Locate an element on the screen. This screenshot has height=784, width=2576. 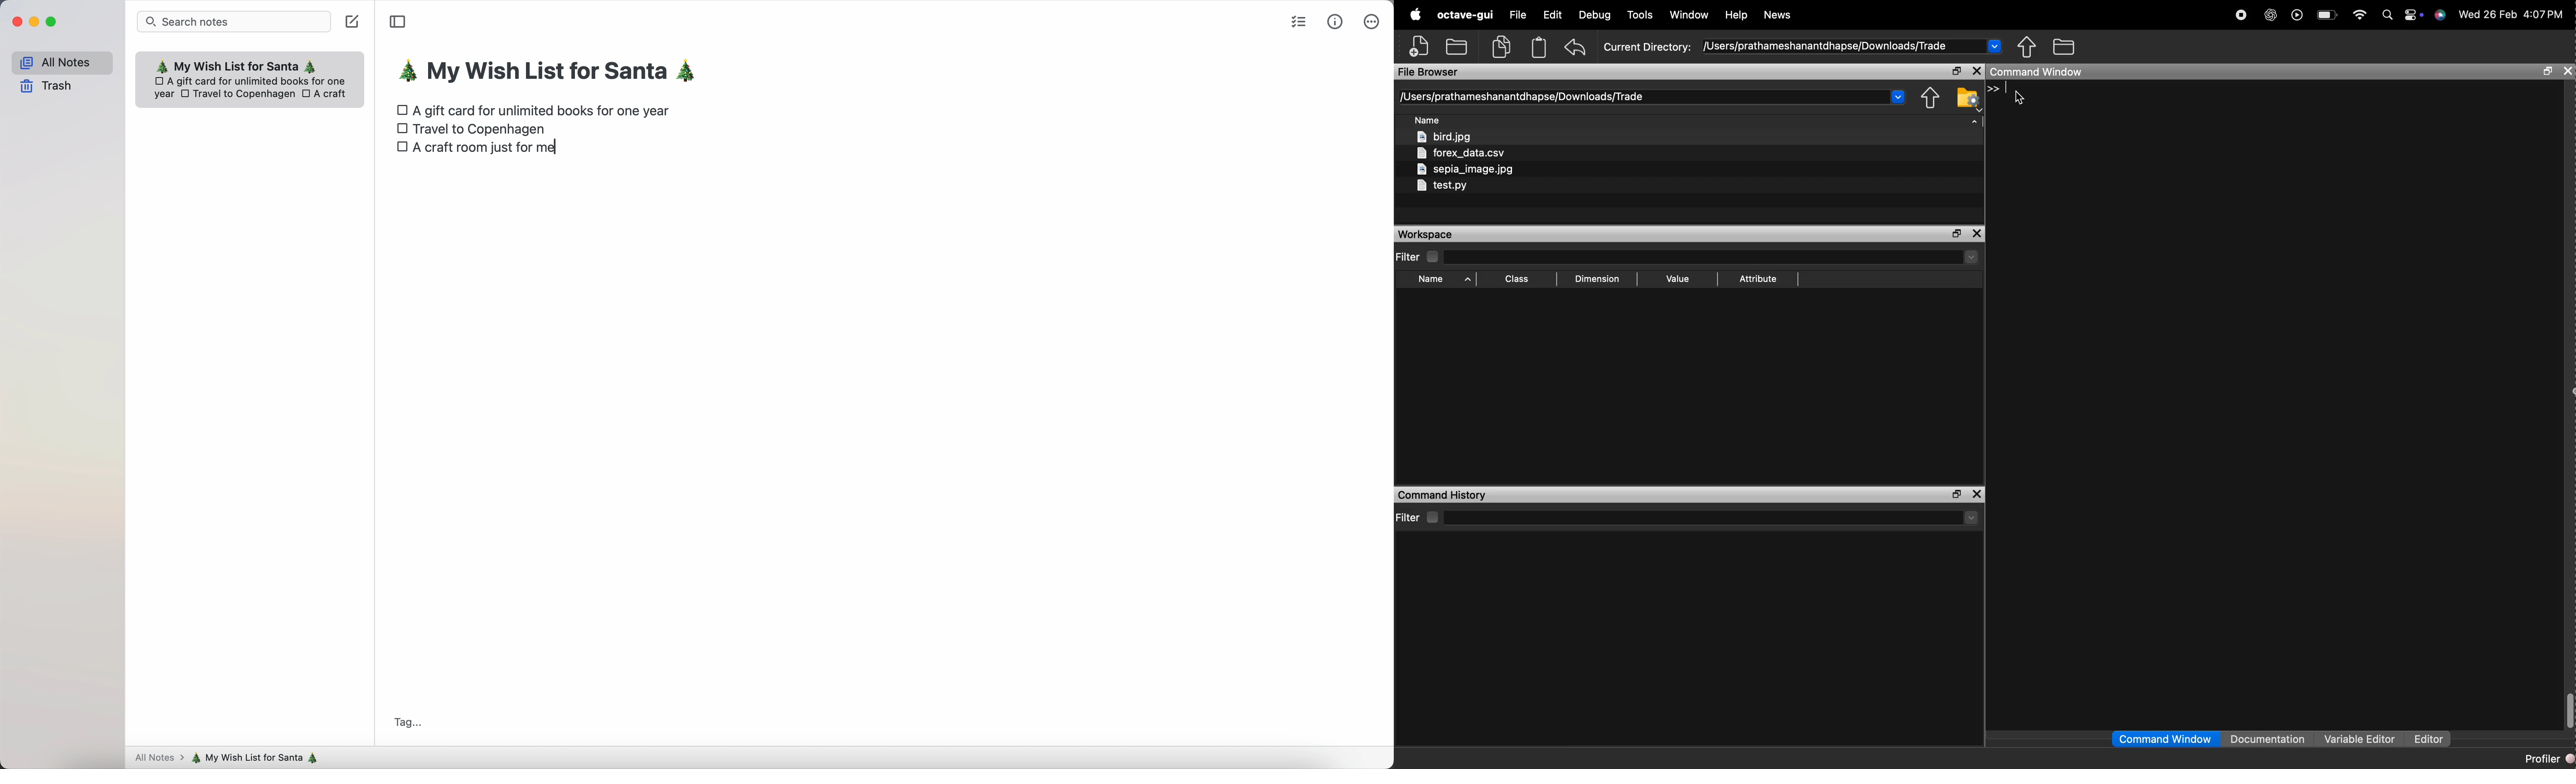
A gift card for unlimited books for one year is located at coordinates (545, 110).